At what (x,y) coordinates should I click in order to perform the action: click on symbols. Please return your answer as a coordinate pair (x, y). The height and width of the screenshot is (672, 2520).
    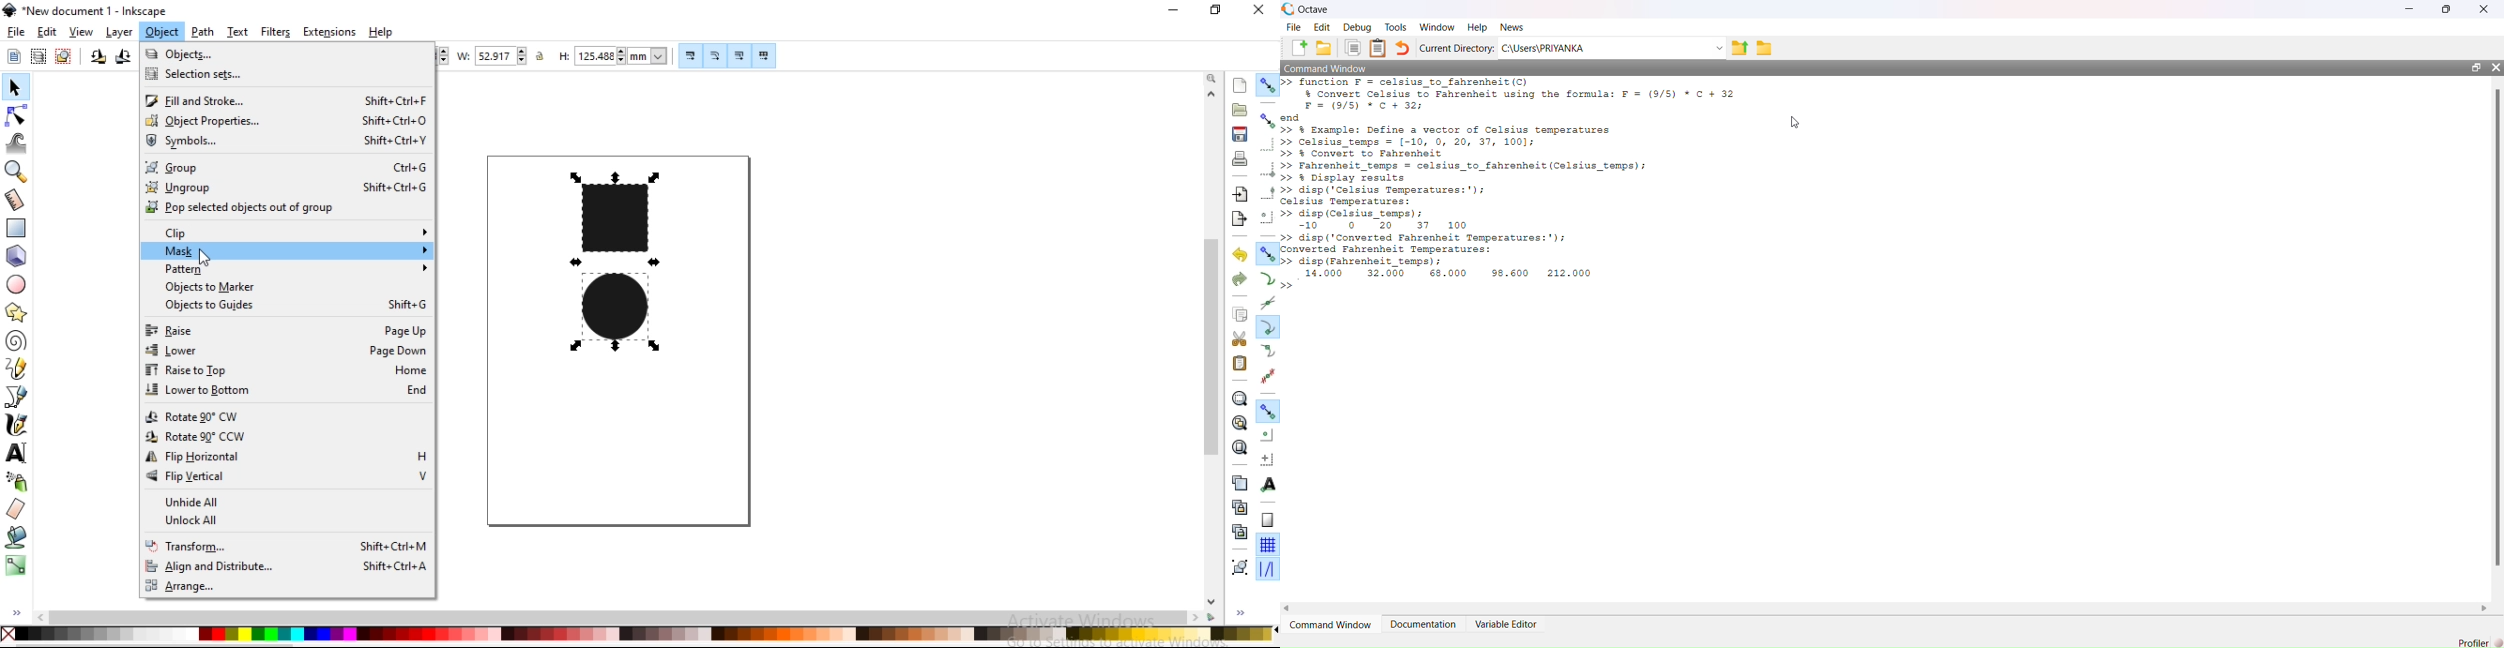
    Looking at the image, I should click on (285, 142).